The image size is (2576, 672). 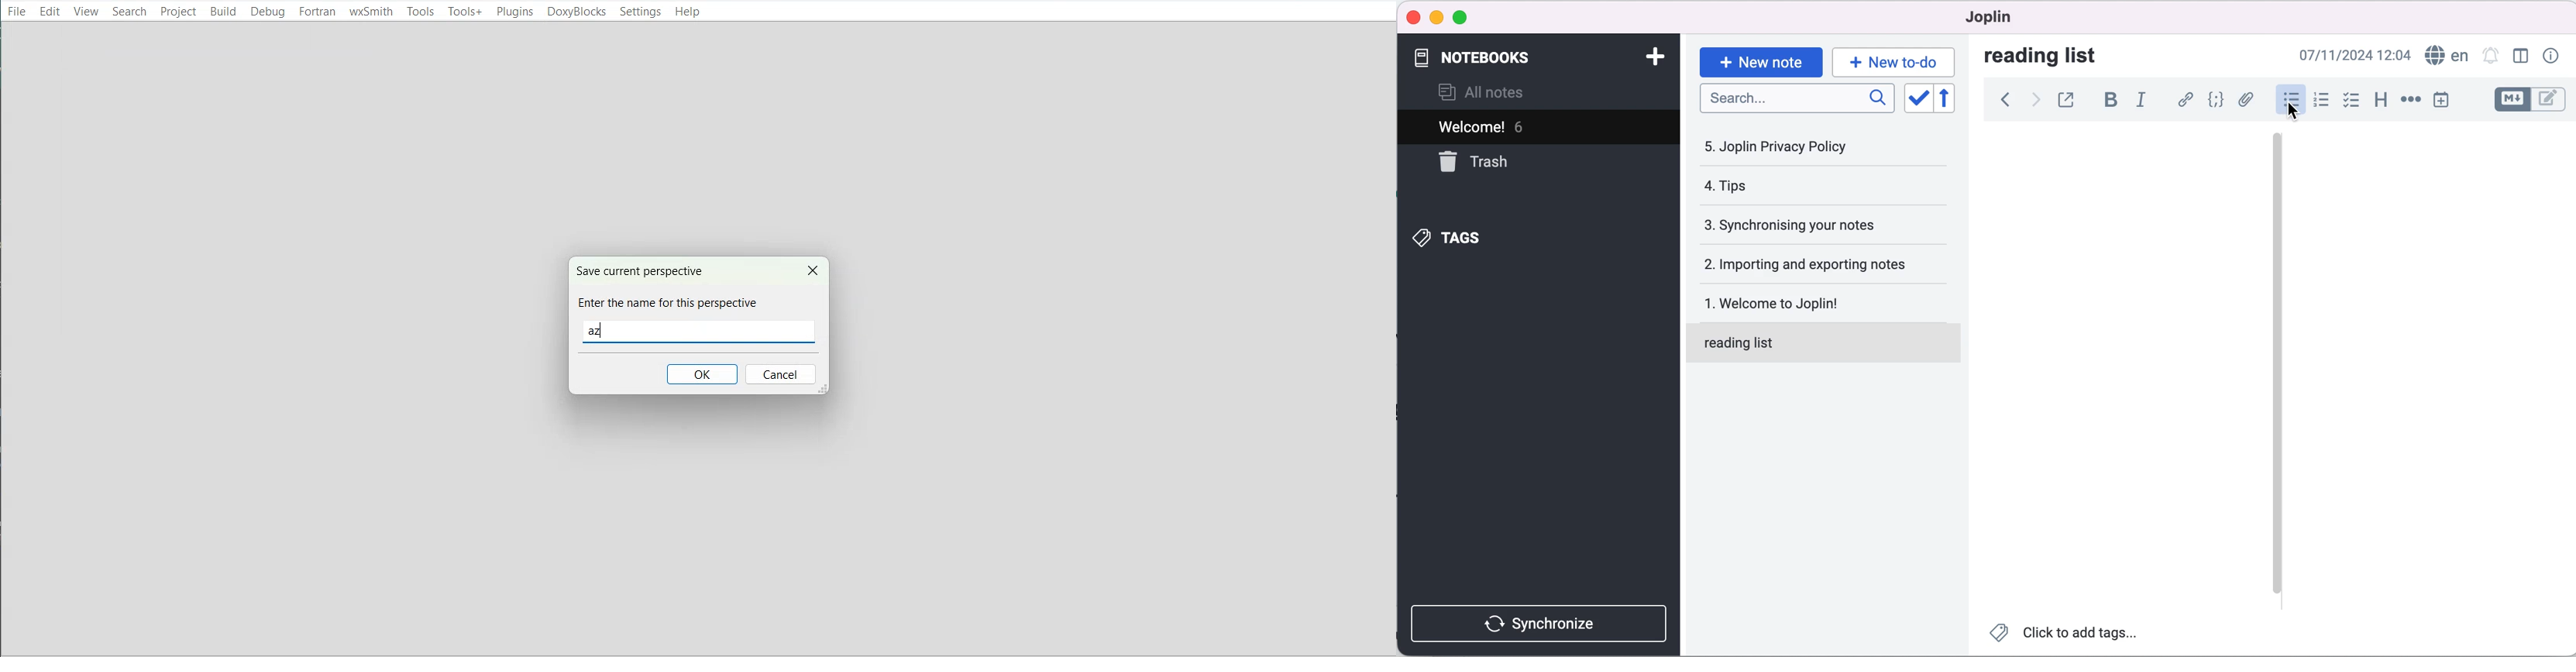 I want to click on blank canvas note 1, so click(x=2118, y=371).